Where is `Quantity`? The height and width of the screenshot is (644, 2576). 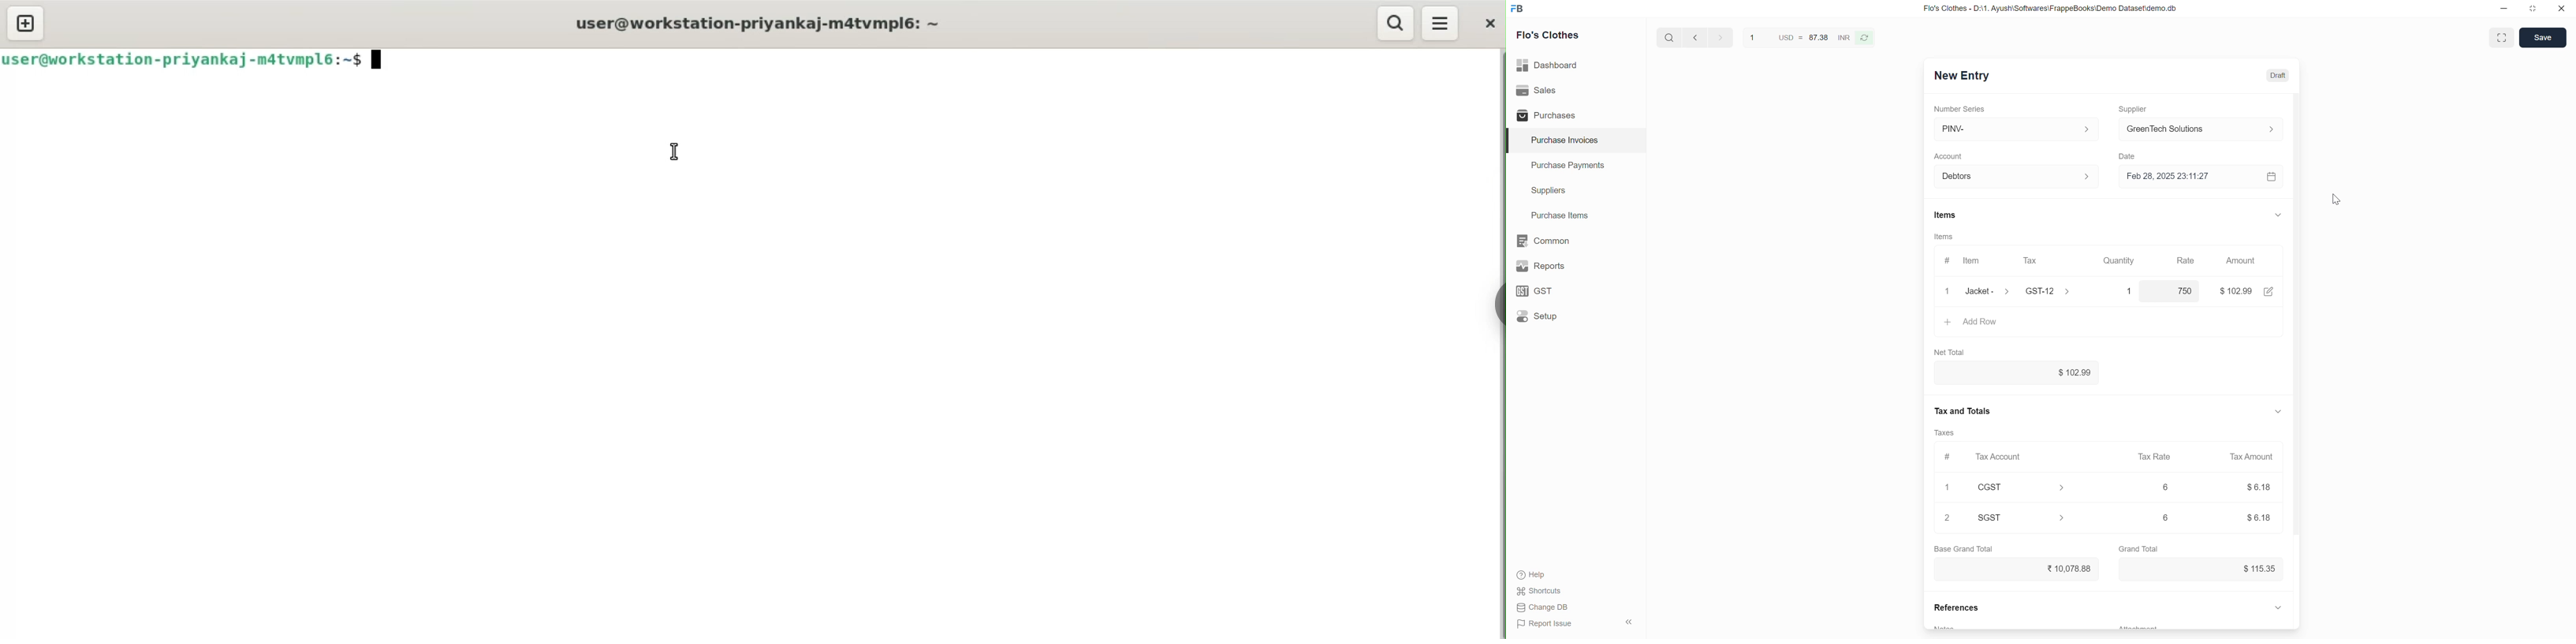
Quantity is located at coordinates (2120, 261).